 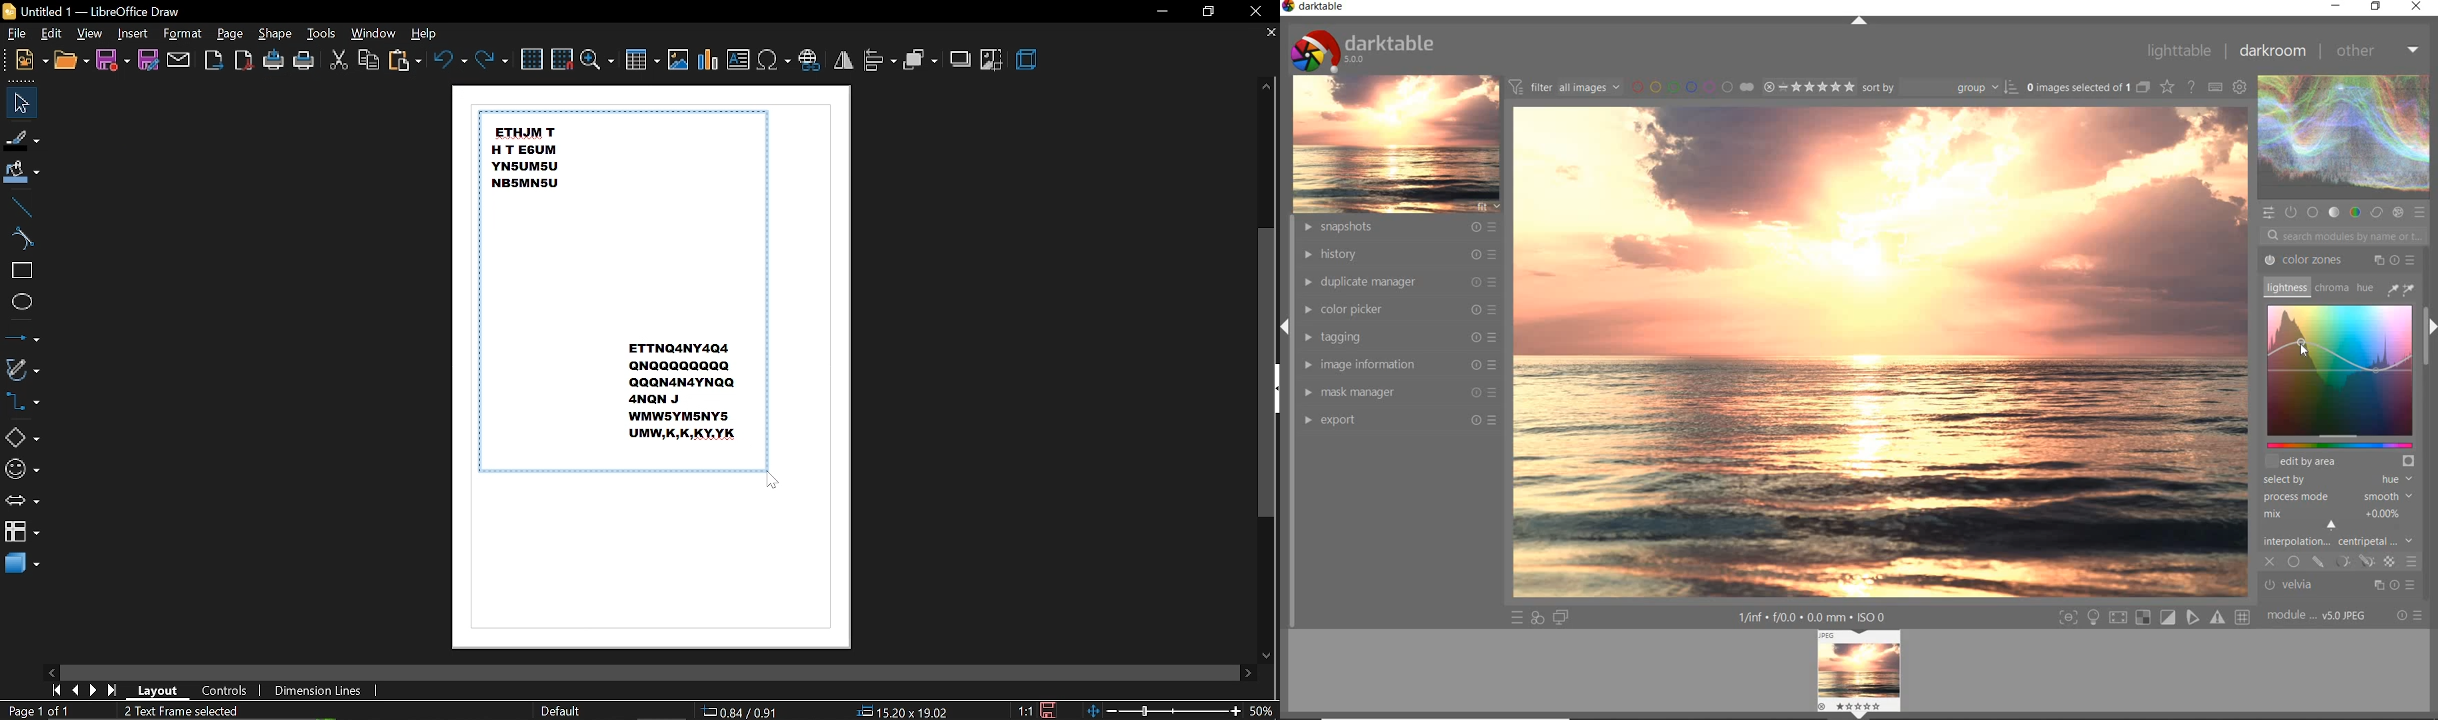 I want to click on redo, so click(x=493, y=60).